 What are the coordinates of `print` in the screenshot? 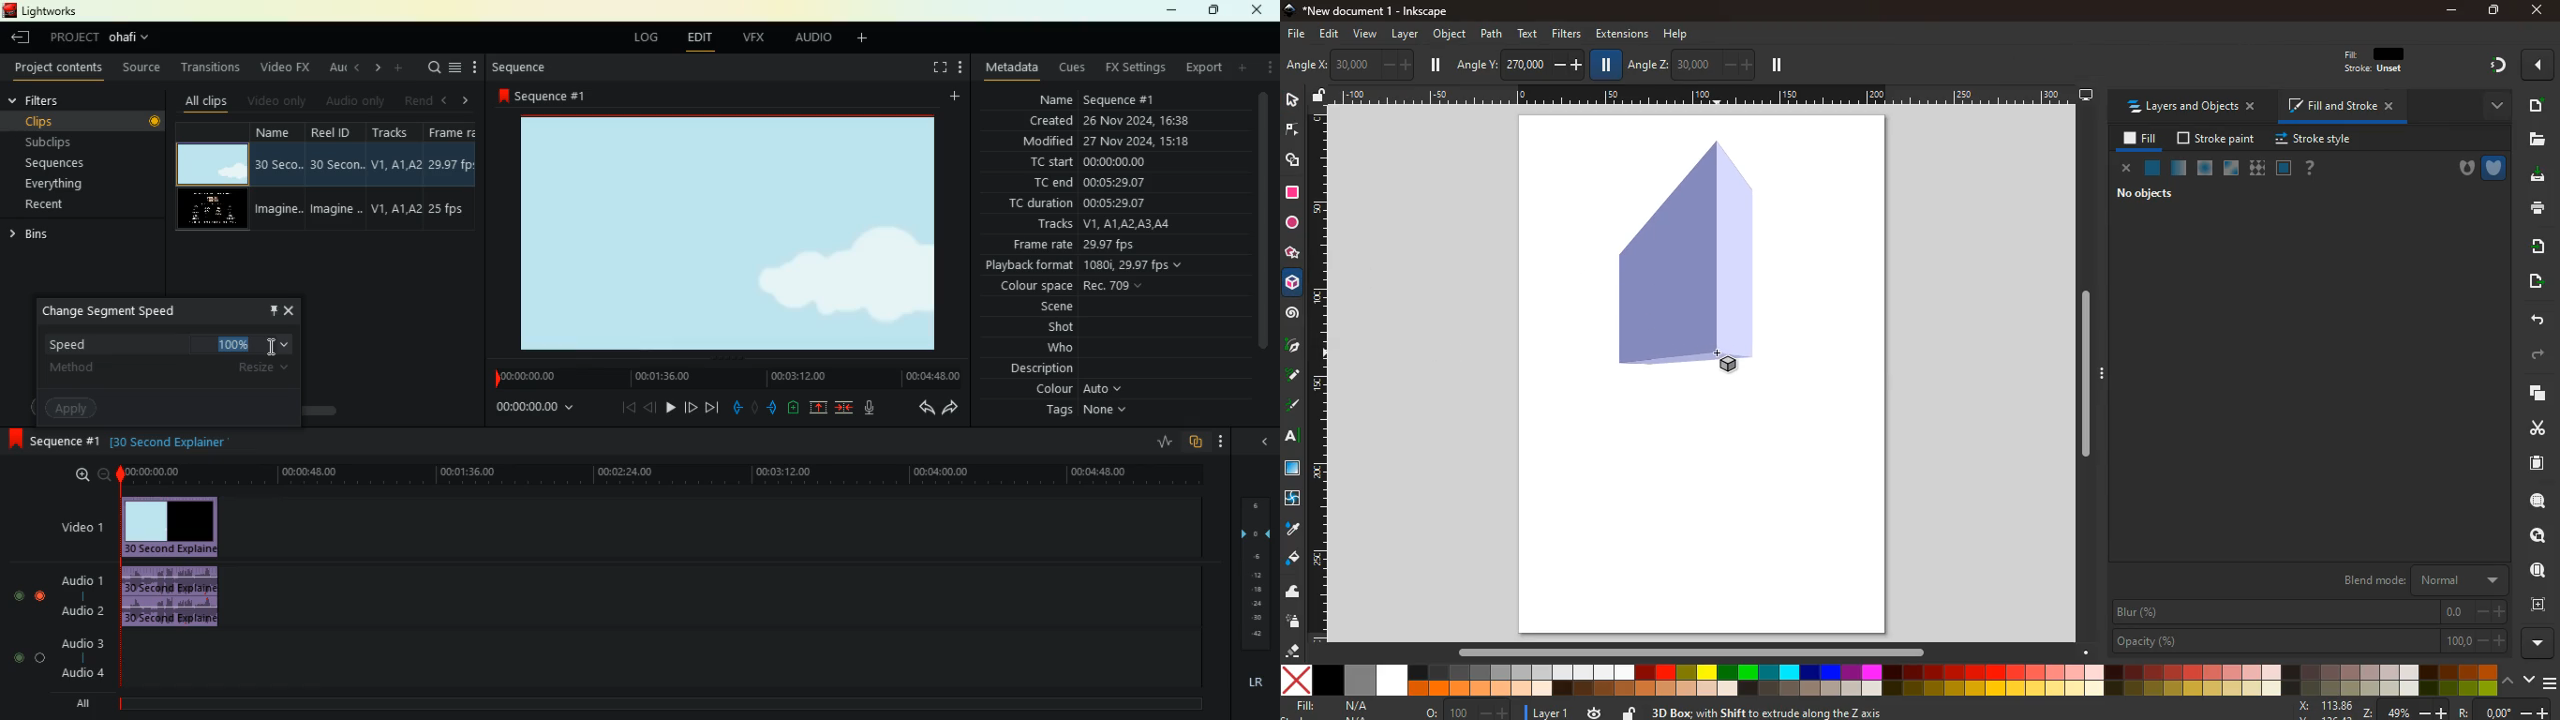 It's located at (2535, 209).